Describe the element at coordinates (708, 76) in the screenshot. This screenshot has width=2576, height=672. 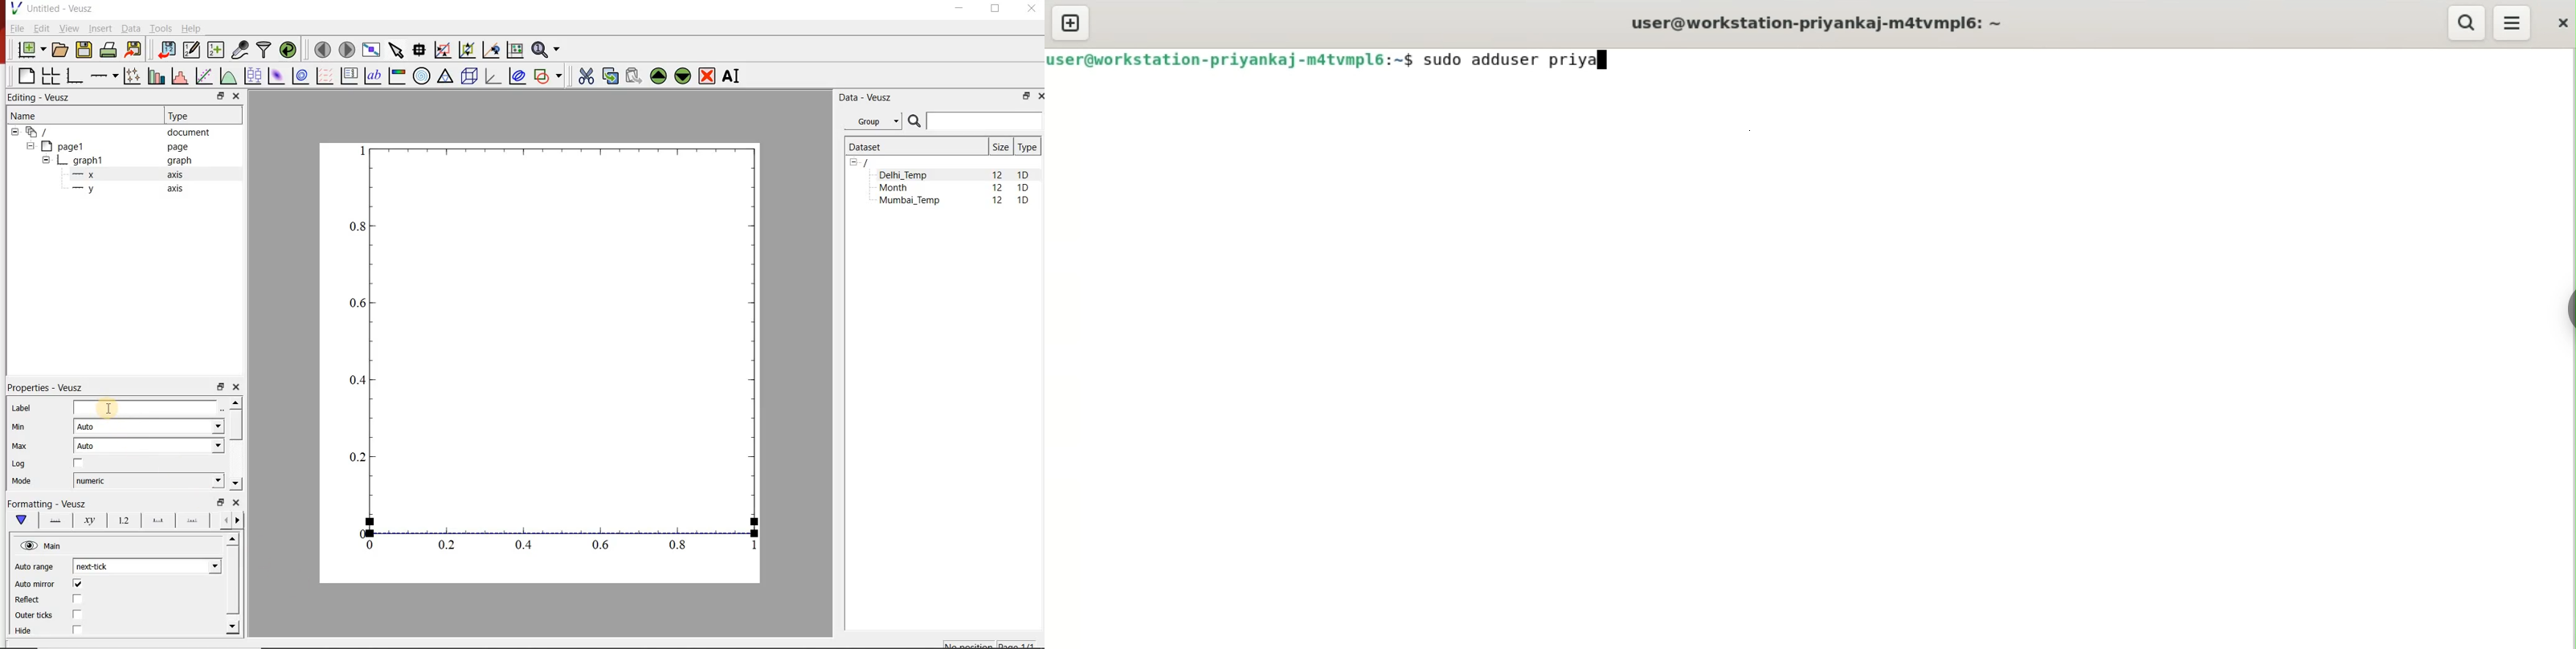
I see `remove the selected widgets` at that location.